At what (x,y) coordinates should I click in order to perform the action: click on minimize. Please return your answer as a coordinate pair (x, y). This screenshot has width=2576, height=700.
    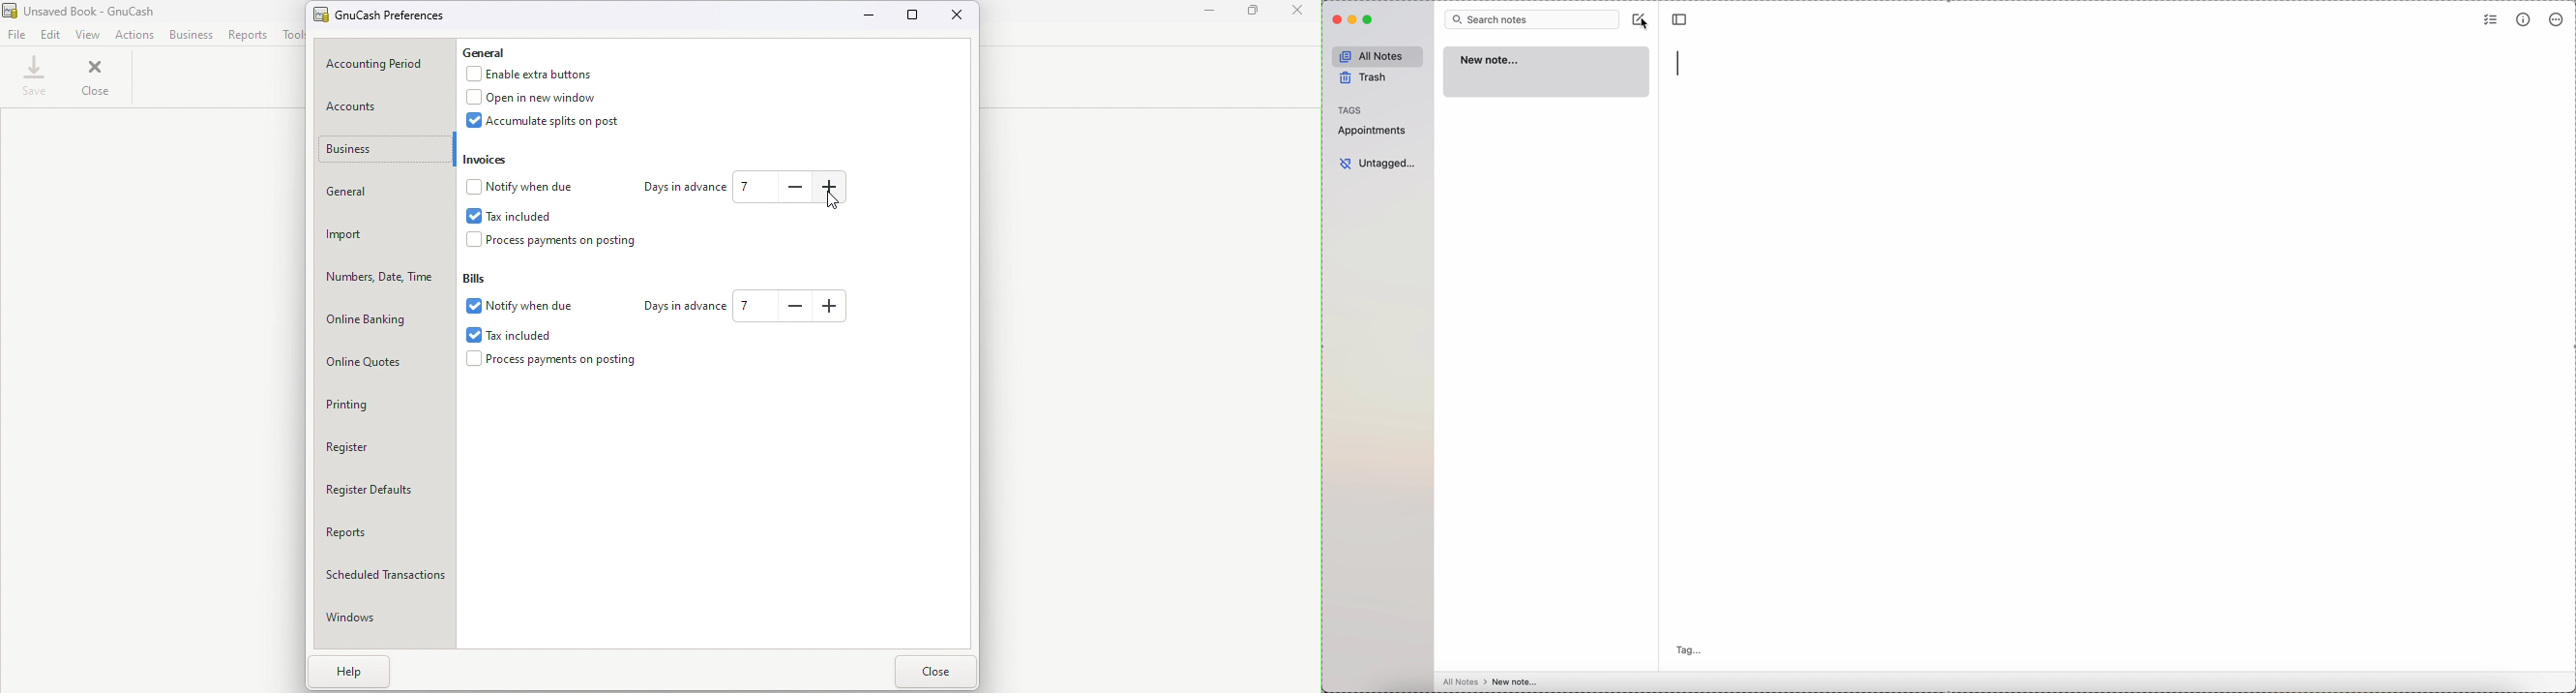
    Looking at the image, I should click on (1351, 19).